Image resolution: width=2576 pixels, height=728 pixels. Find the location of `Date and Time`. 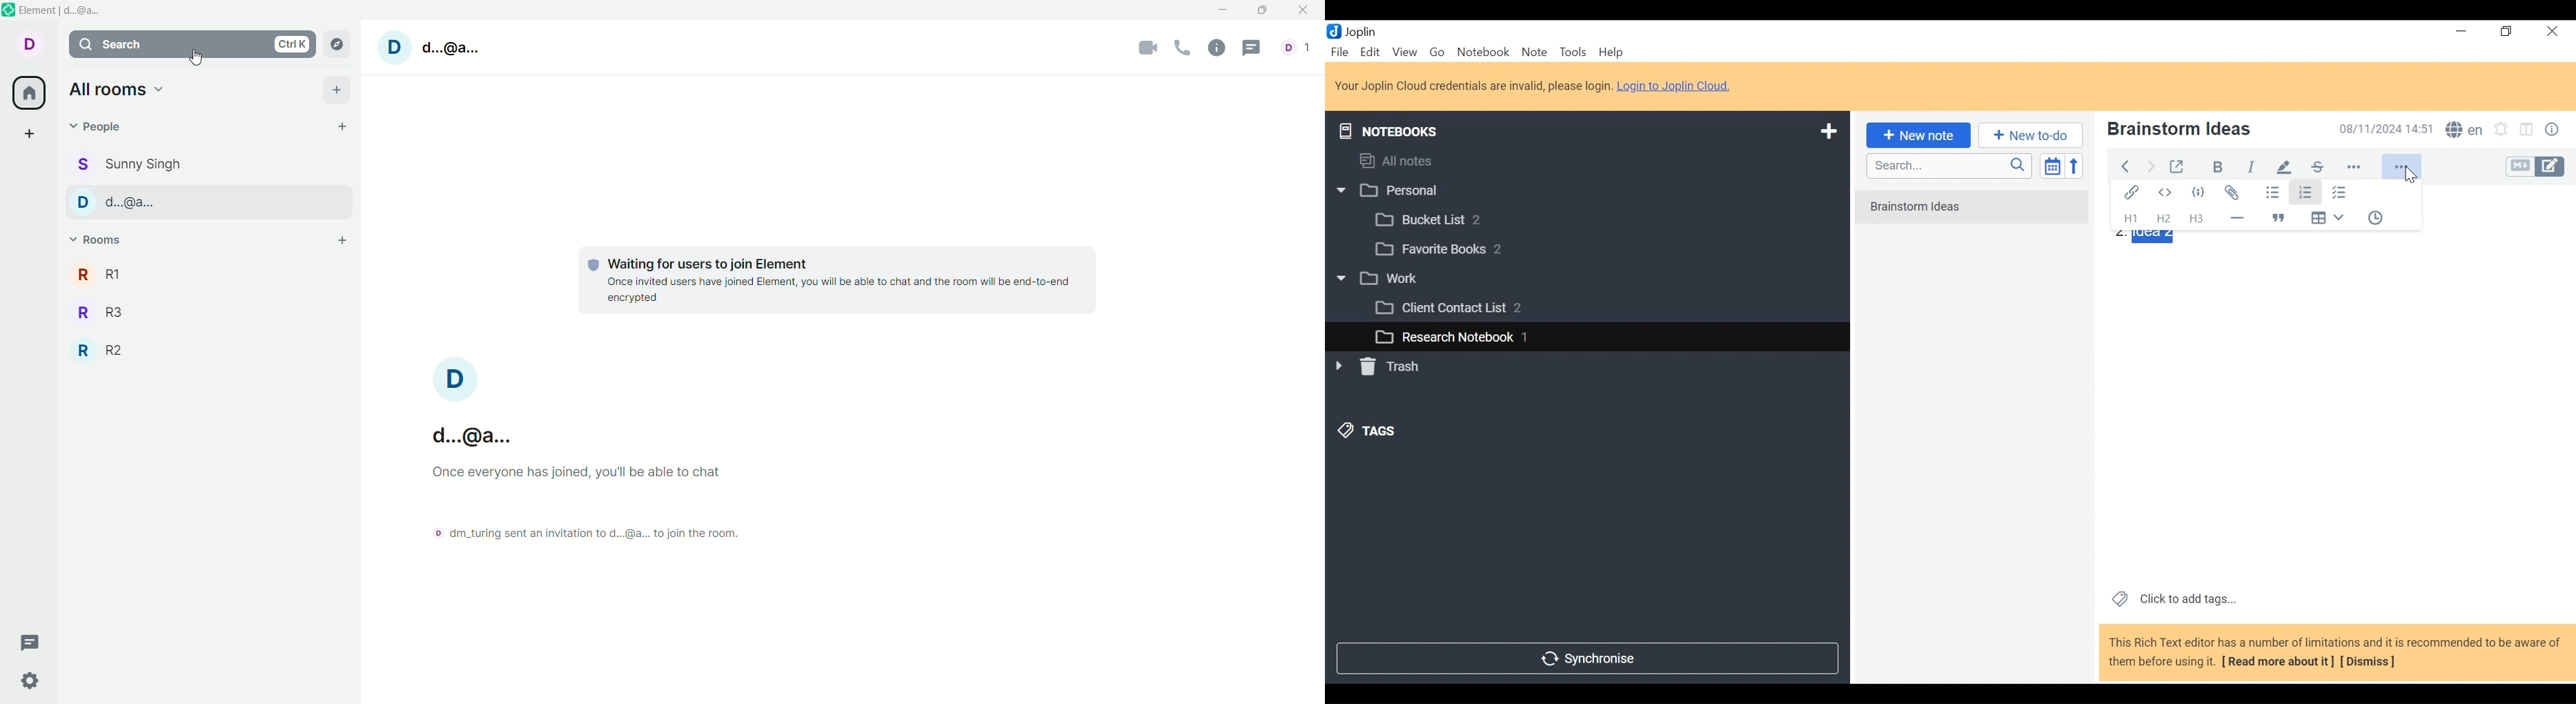

Date and Time is located at coordinates (2383, 128).